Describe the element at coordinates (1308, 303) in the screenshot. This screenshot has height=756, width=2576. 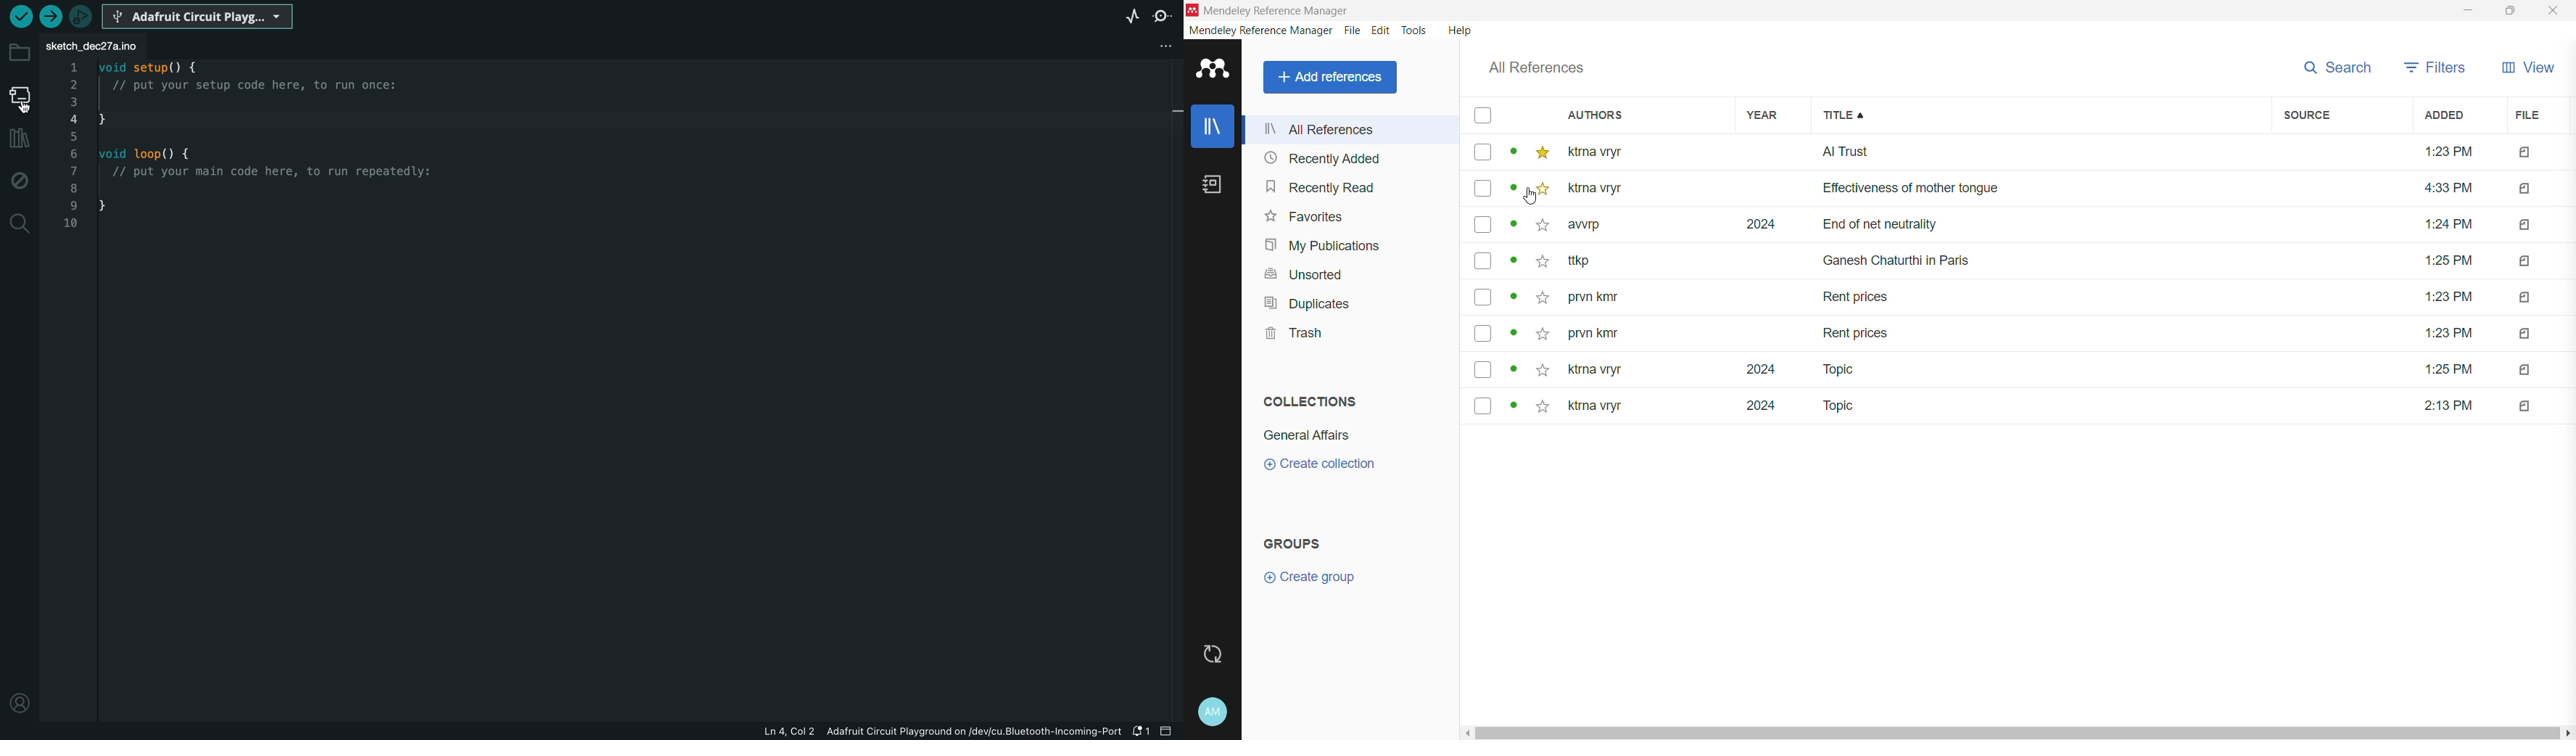
I see `Duplicates` at that location.